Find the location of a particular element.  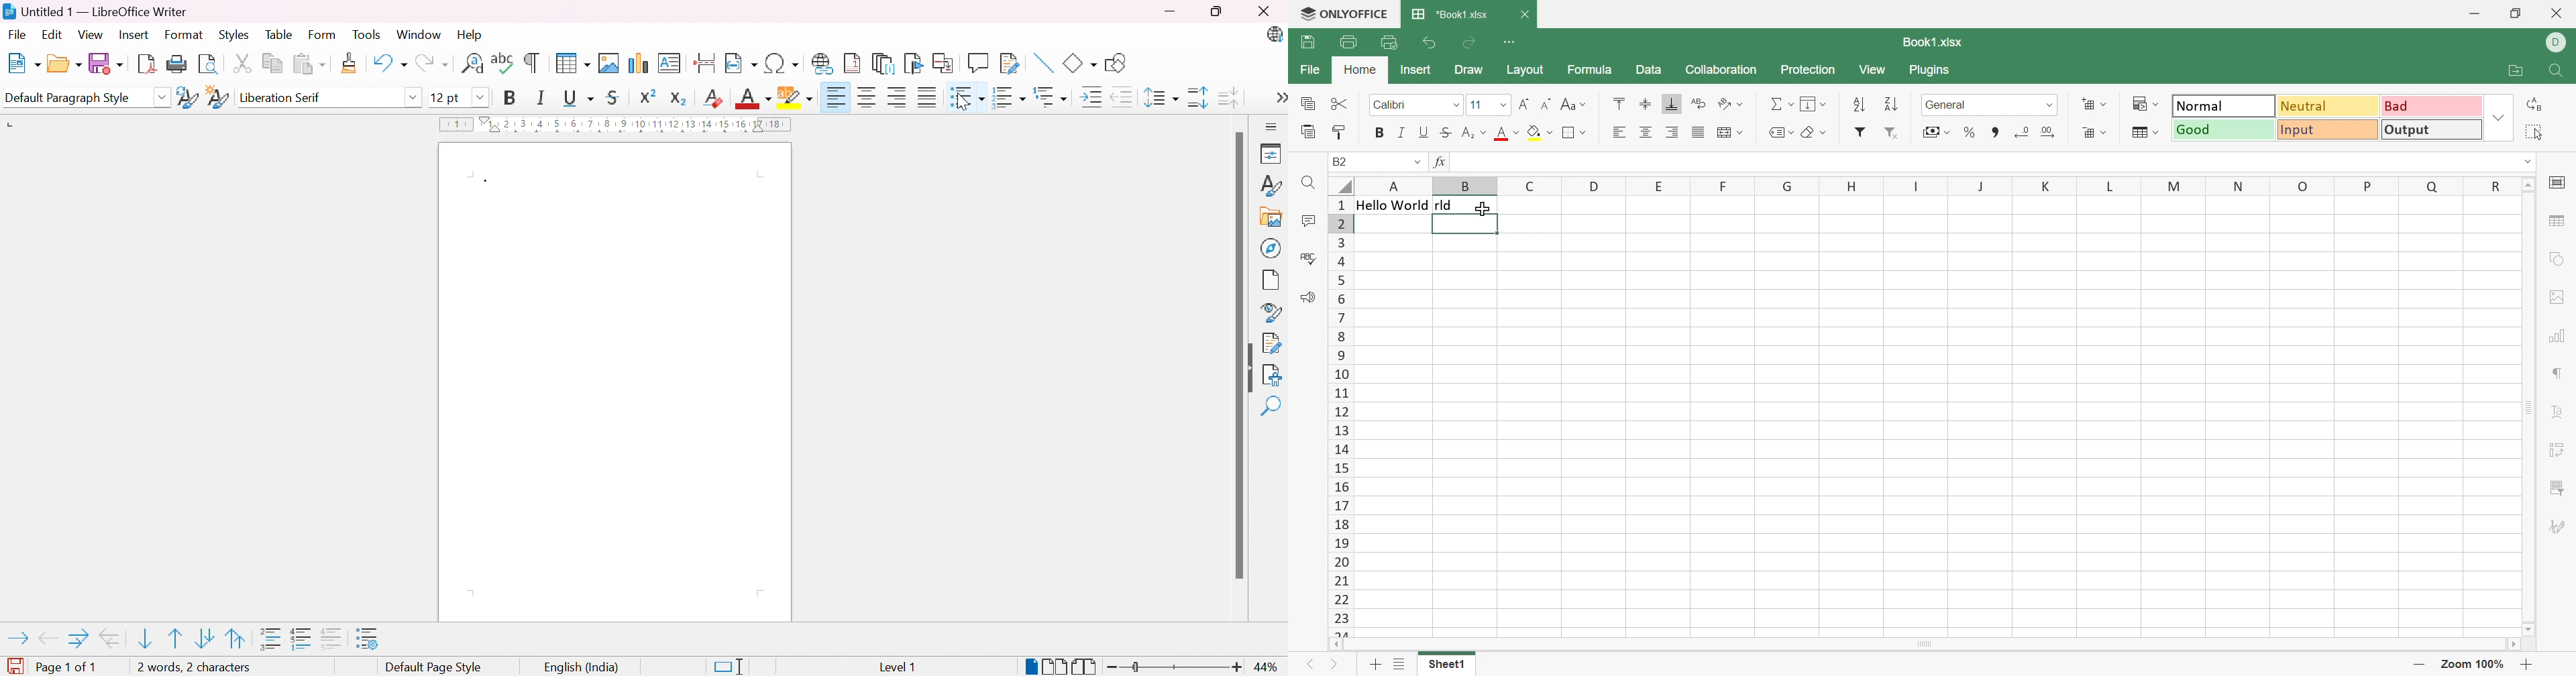

Zoom 100% is located at coordinates (2472, 665).